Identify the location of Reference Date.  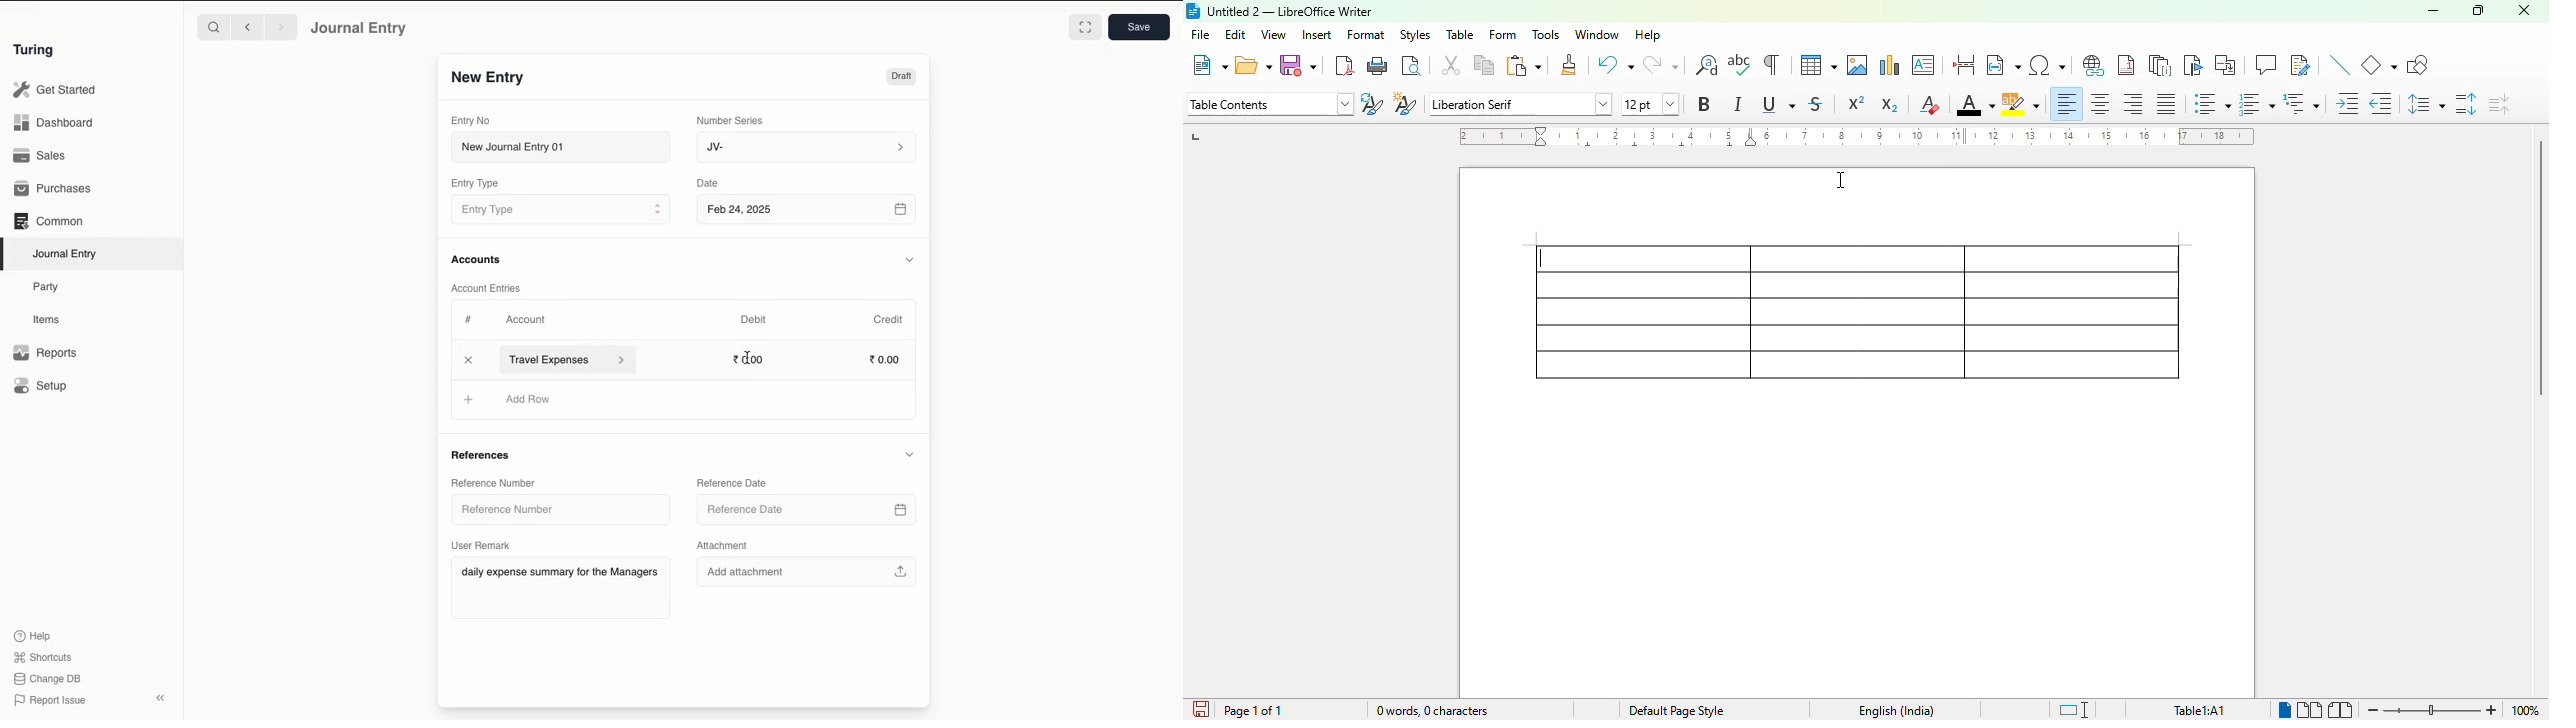
(731, 482).